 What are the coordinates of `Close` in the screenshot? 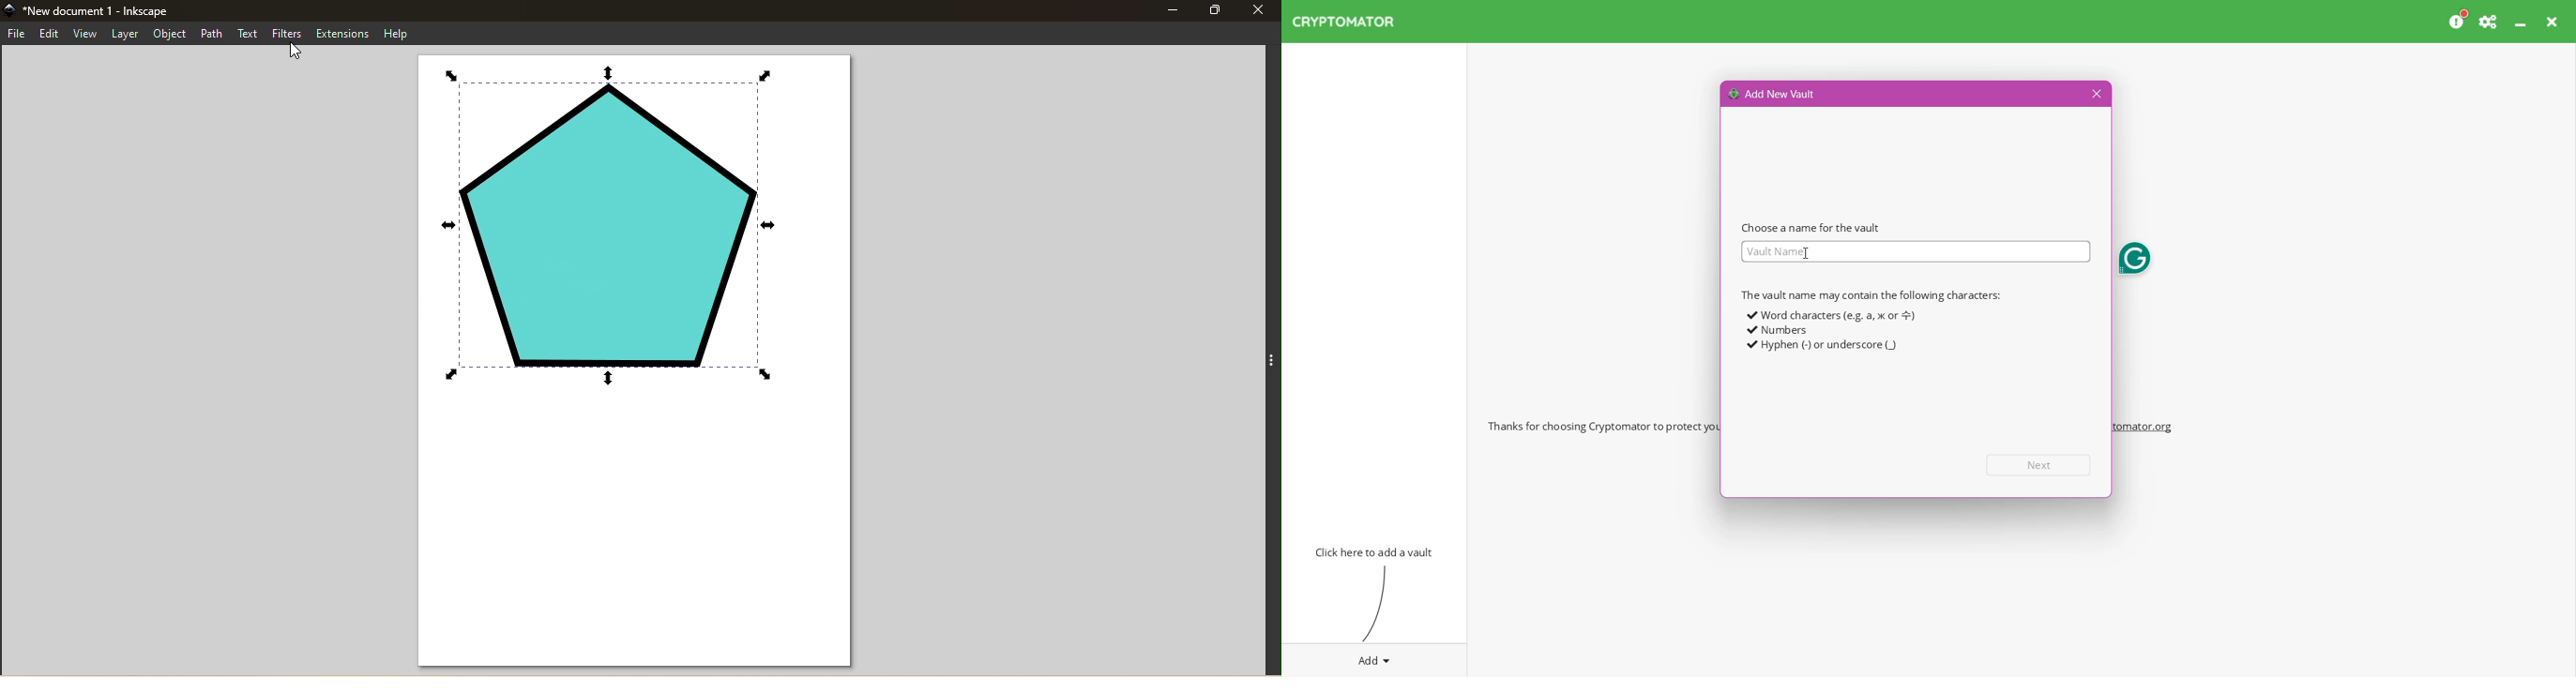 It's located at (1261, 9).